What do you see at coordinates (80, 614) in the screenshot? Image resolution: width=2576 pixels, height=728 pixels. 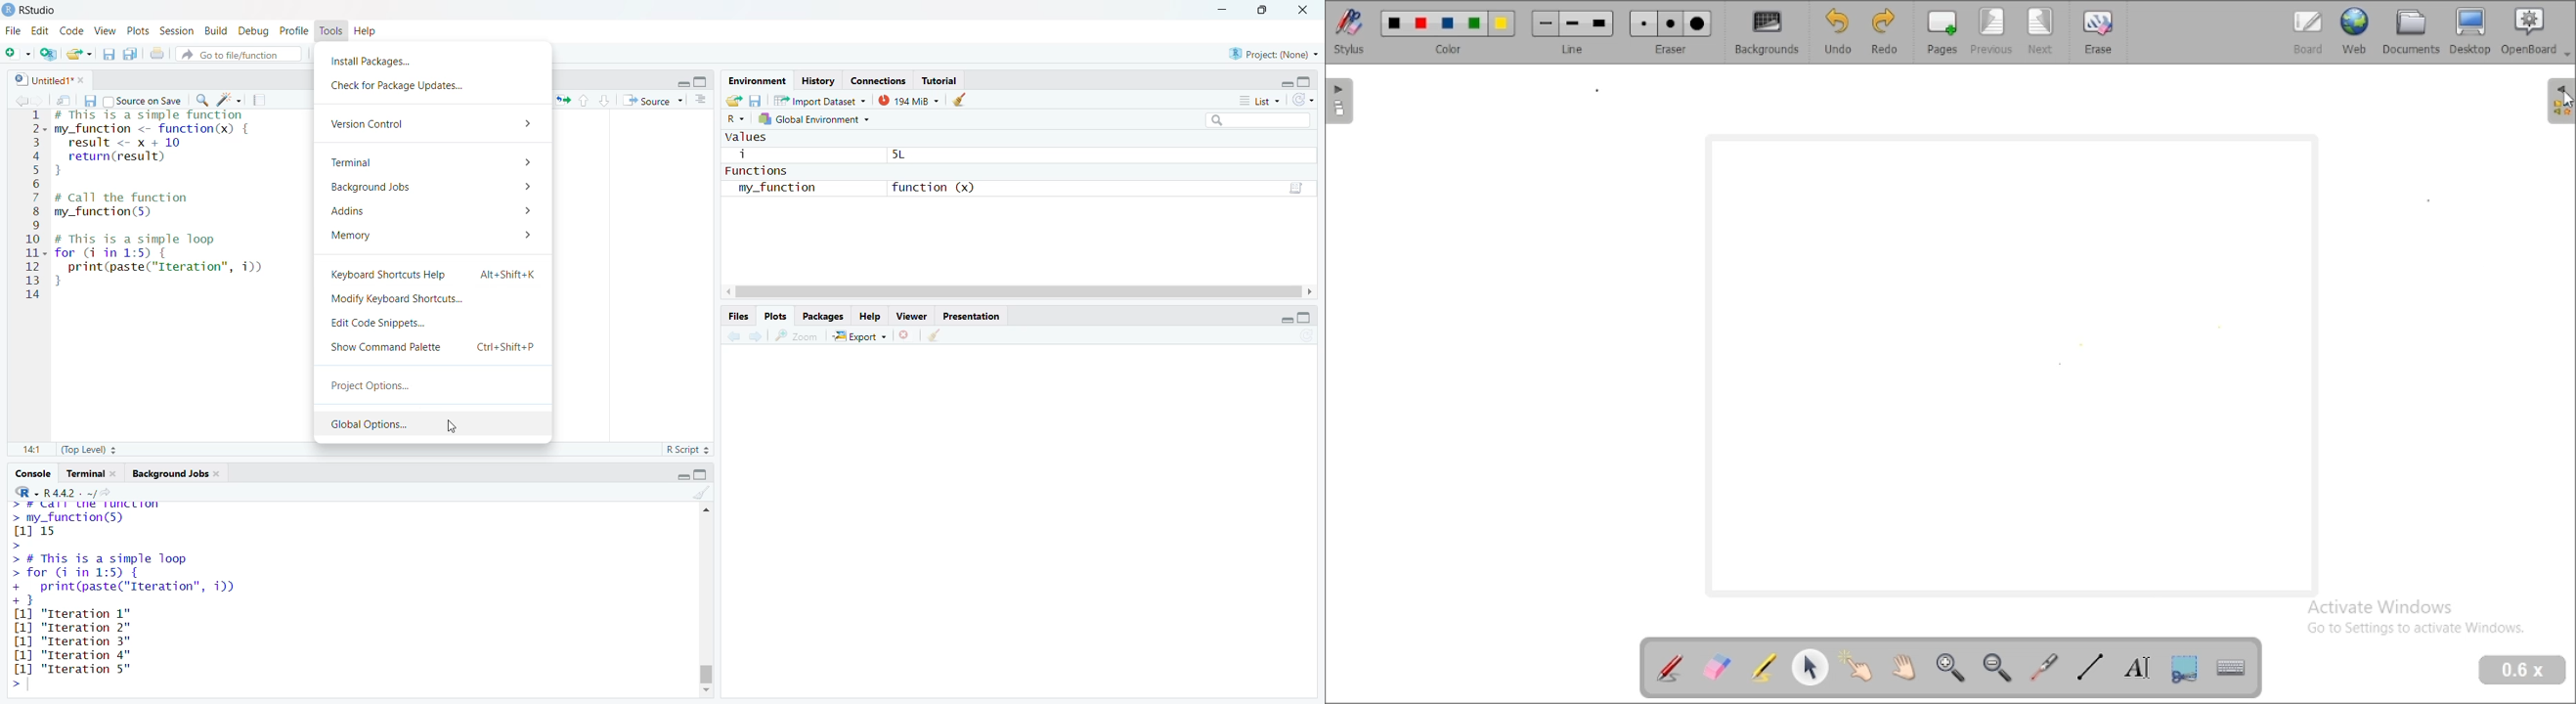 I see `[1] "Iteration 1"` at bounding box center [80, 614].